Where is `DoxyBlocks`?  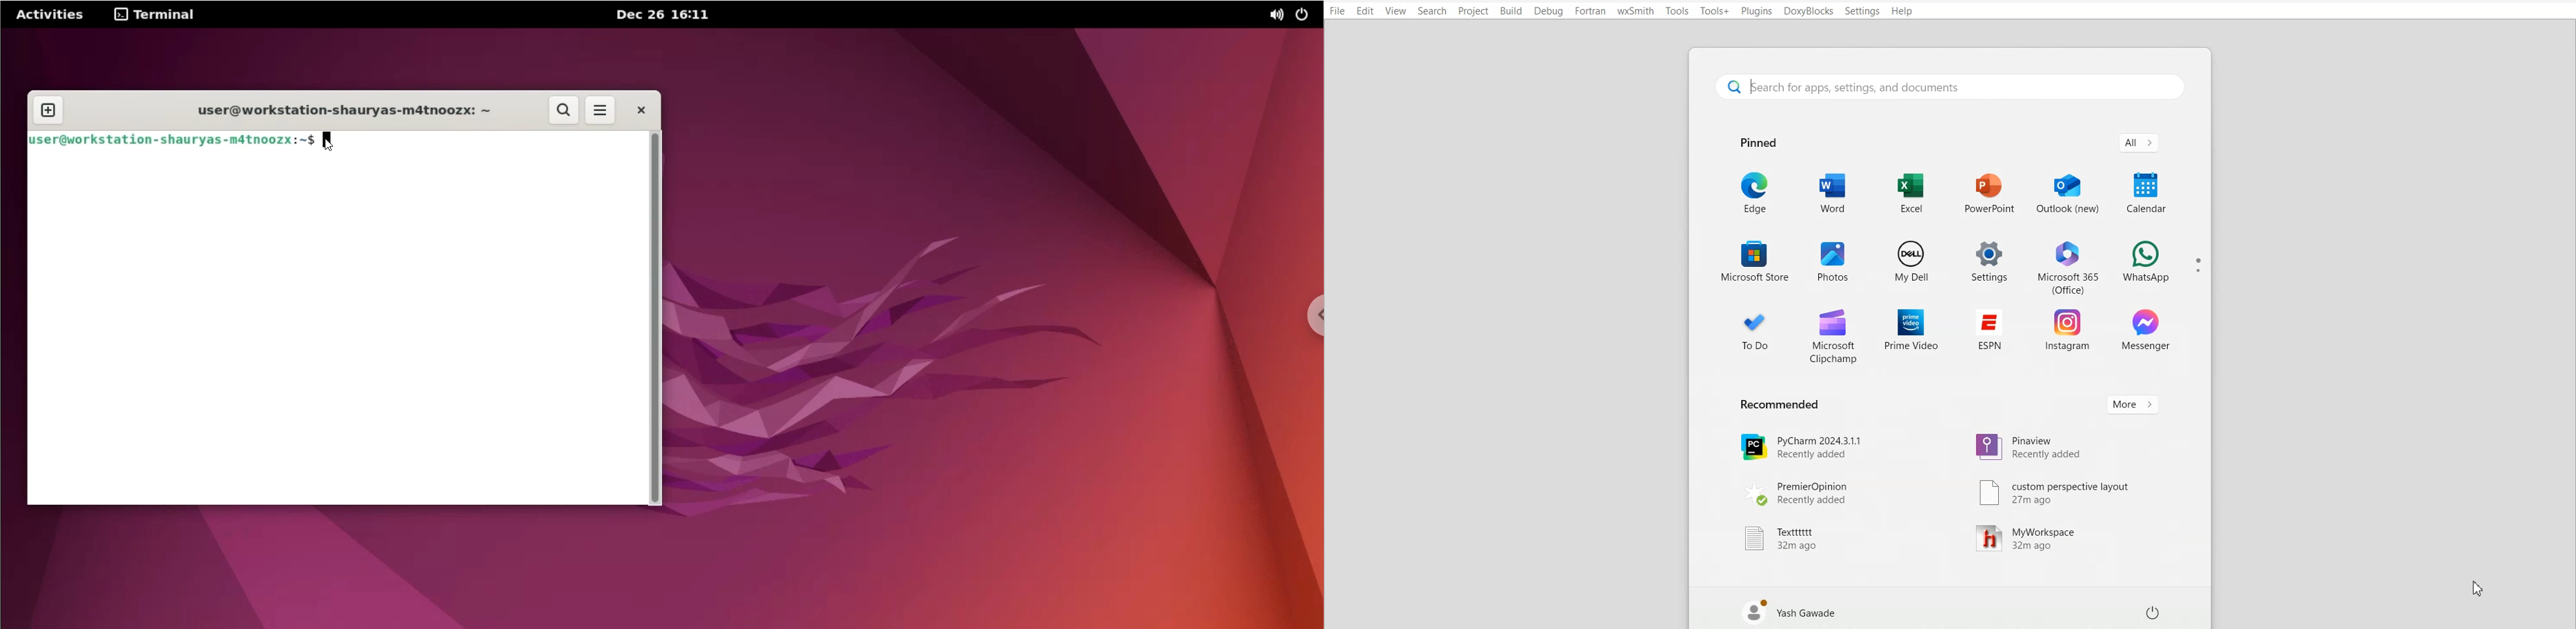 DoxyBlocks is located at coordinates (1808, 11).